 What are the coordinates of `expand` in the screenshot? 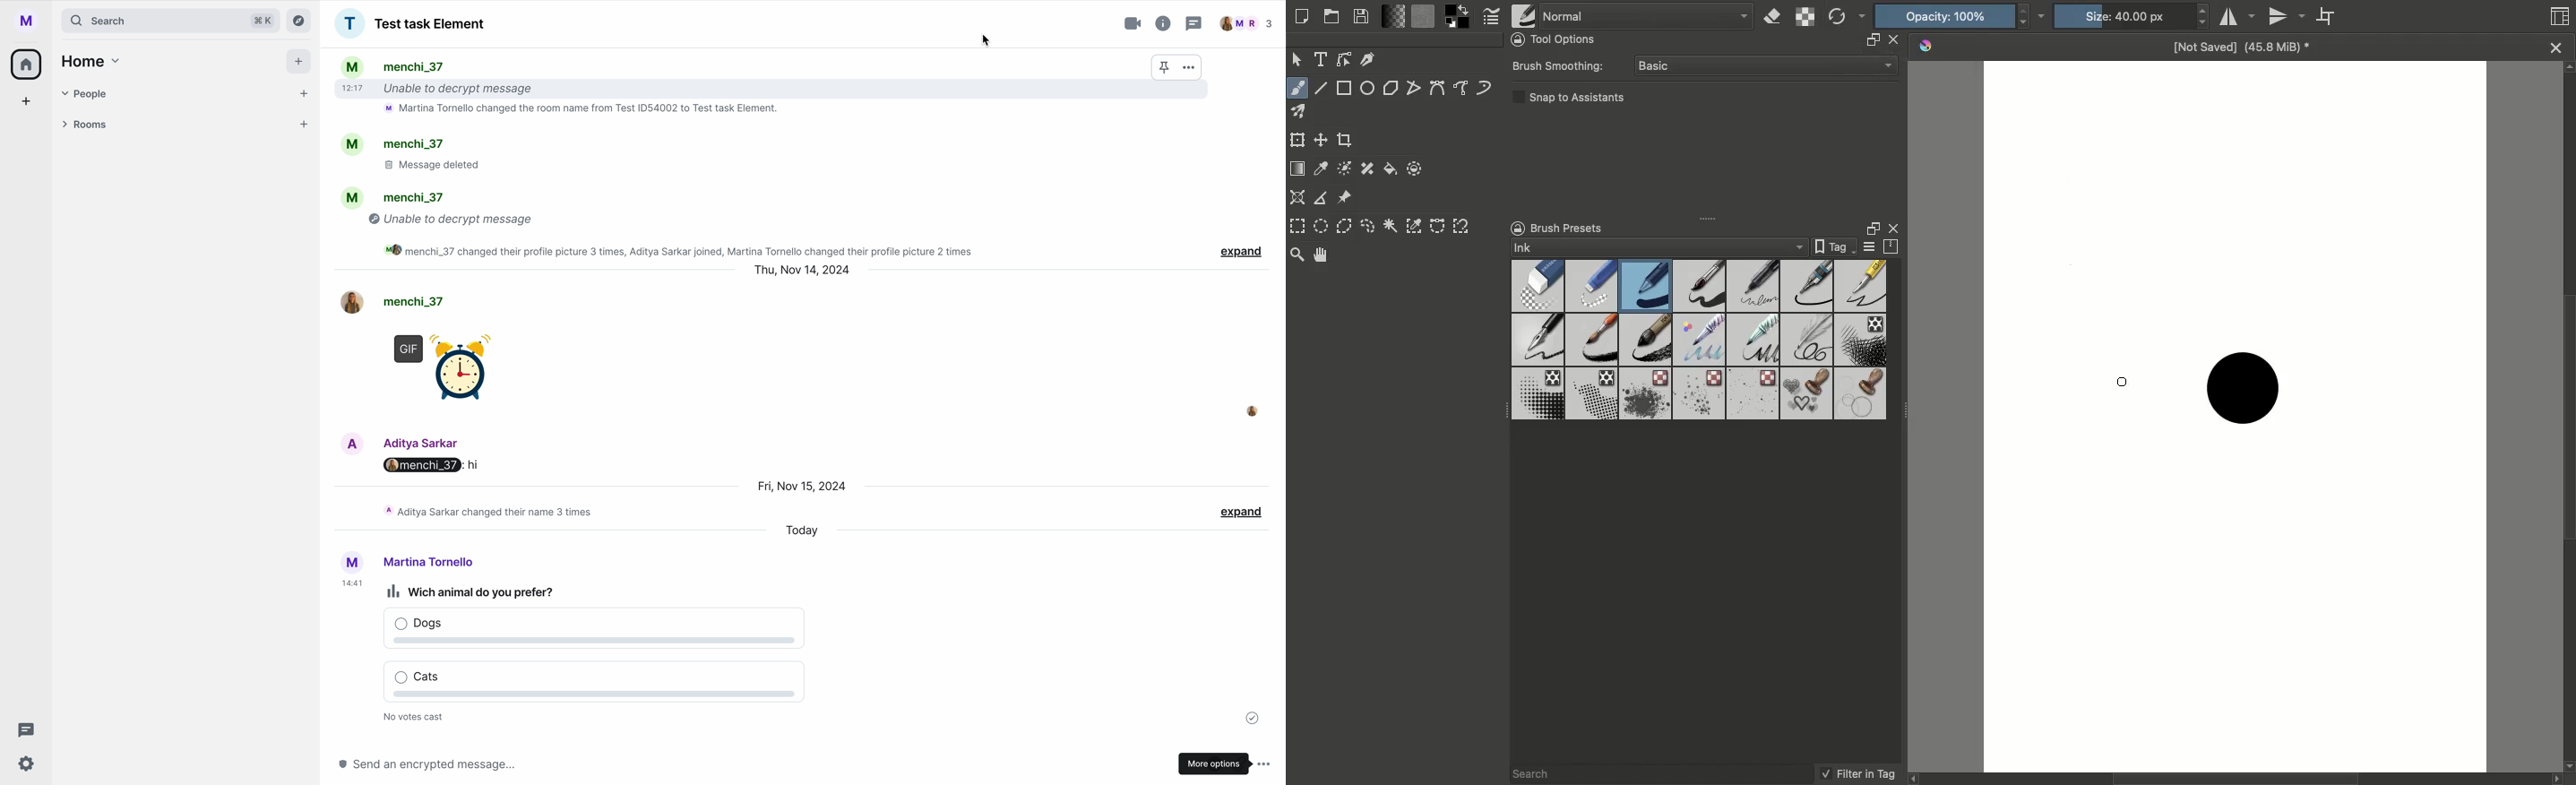 It's located at (1241, 513).